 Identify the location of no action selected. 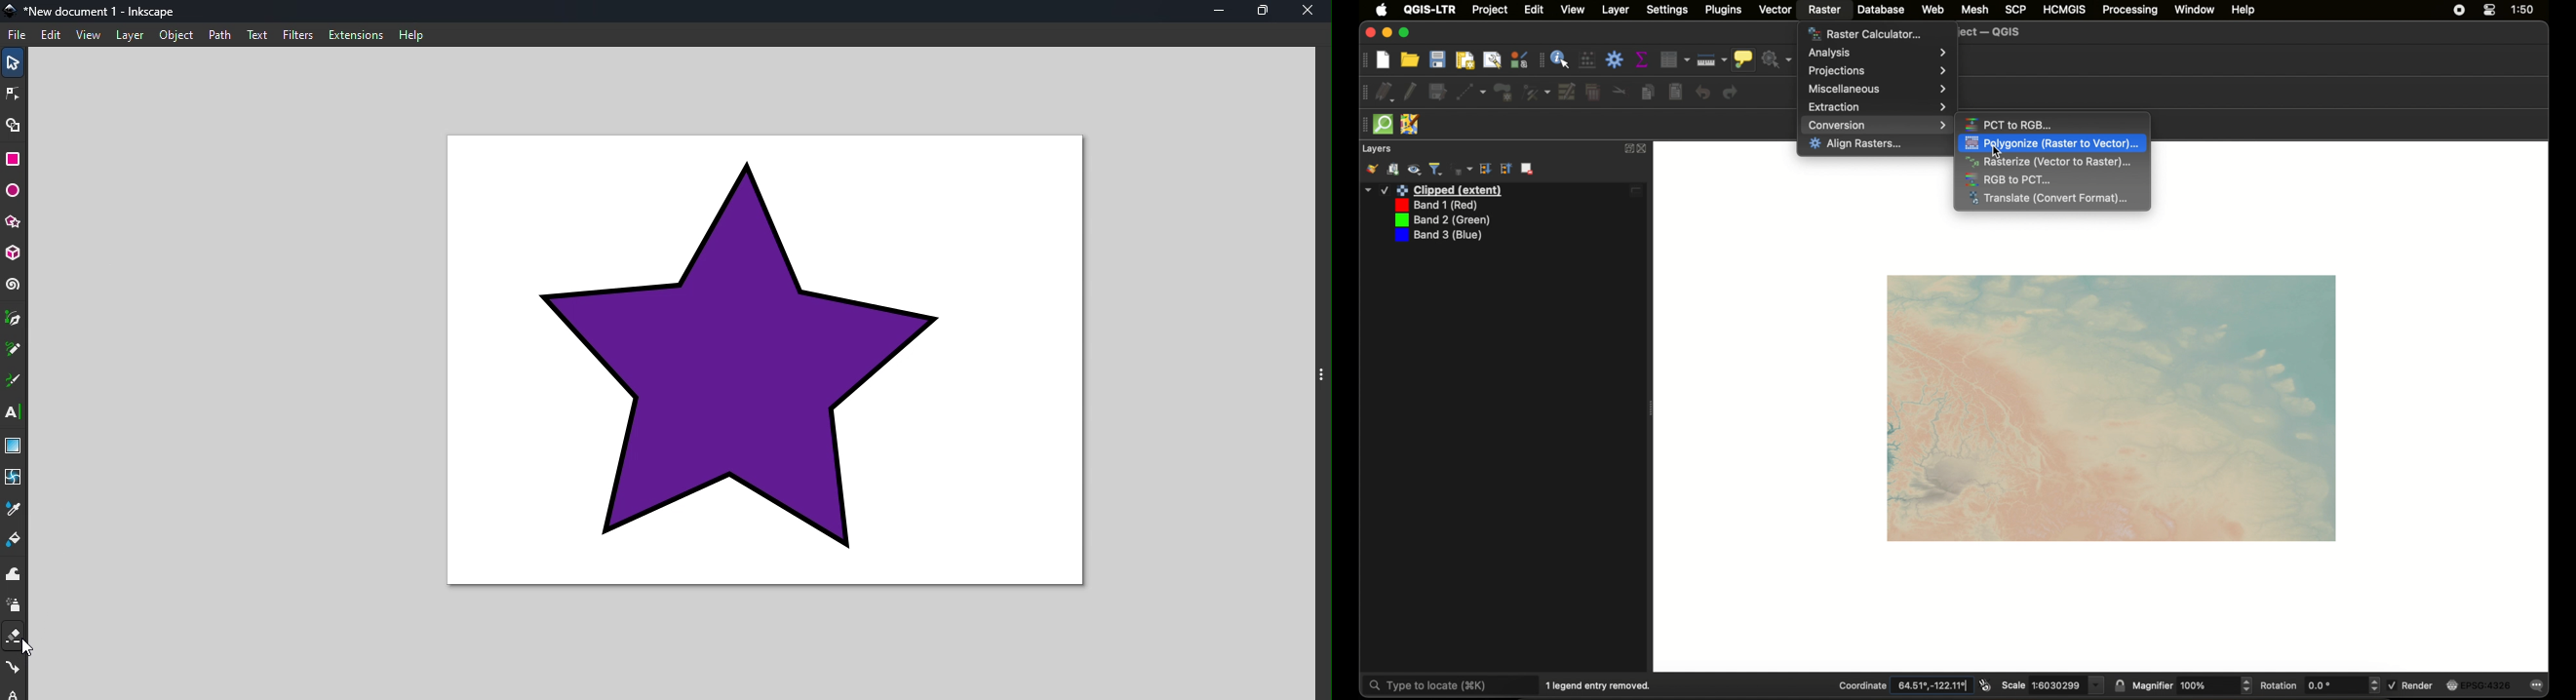
(1778, 60).